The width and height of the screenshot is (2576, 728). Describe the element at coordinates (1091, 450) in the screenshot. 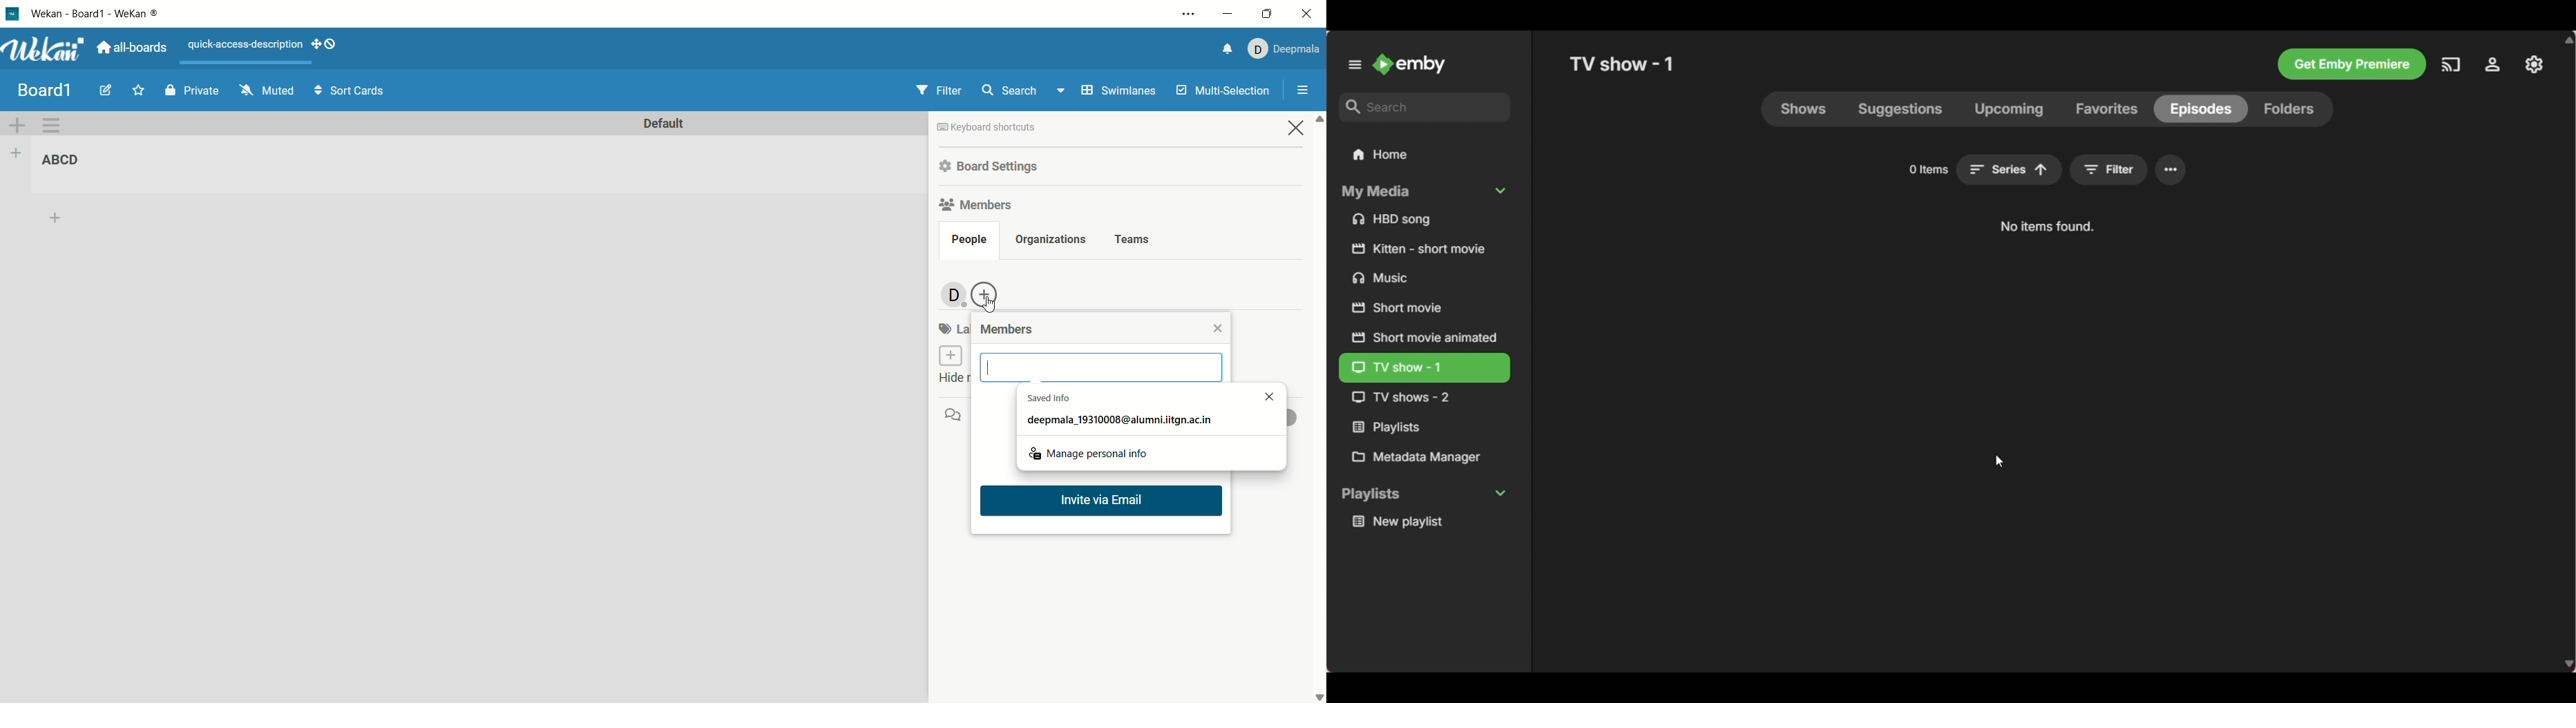

I see `manage personal info` at that location.